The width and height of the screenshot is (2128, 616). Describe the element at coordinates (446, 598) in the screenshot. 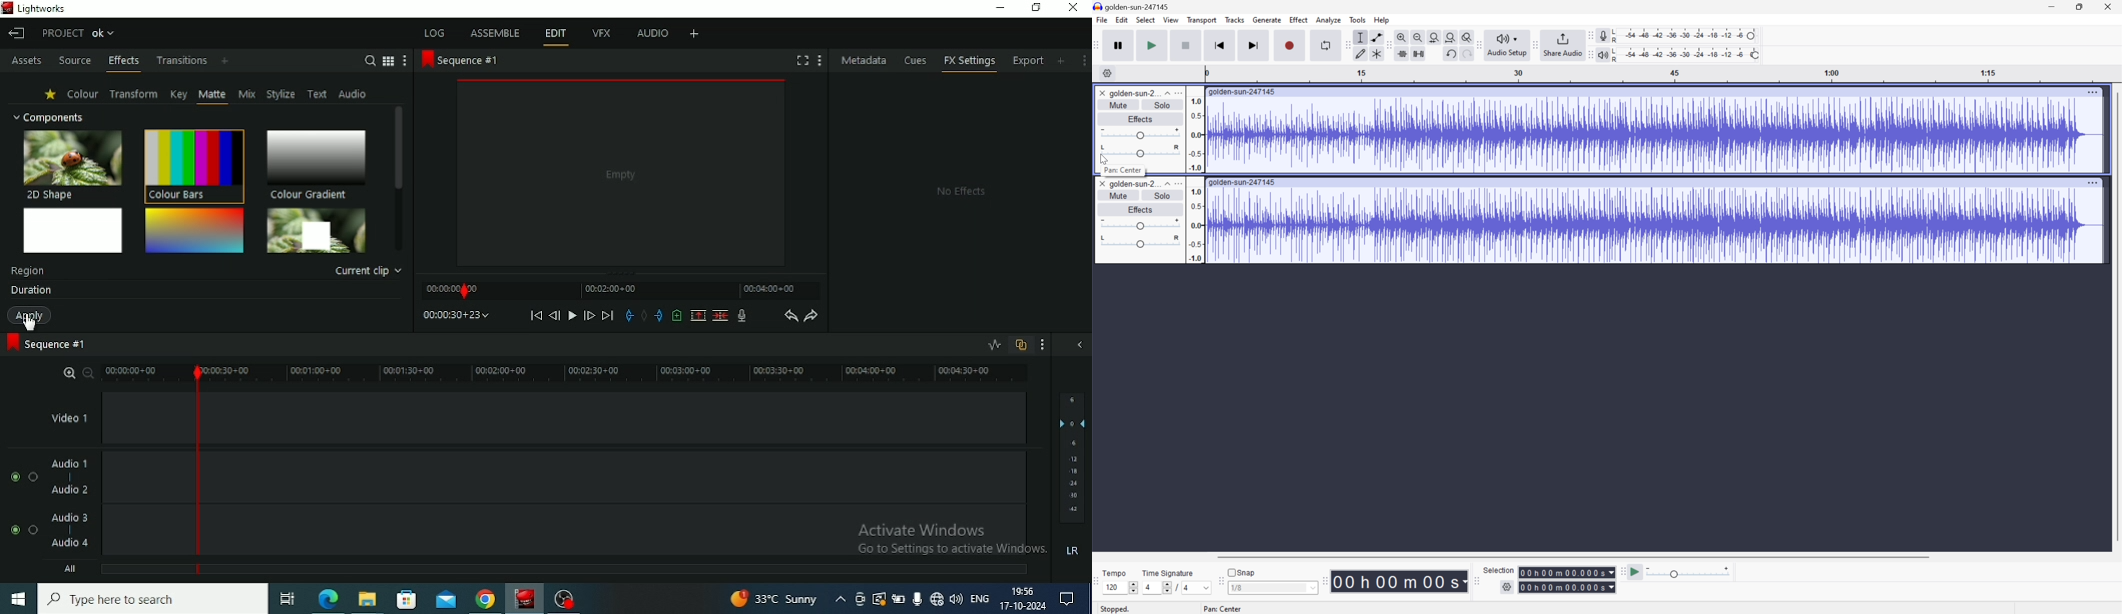

I see `Mail` at that location.